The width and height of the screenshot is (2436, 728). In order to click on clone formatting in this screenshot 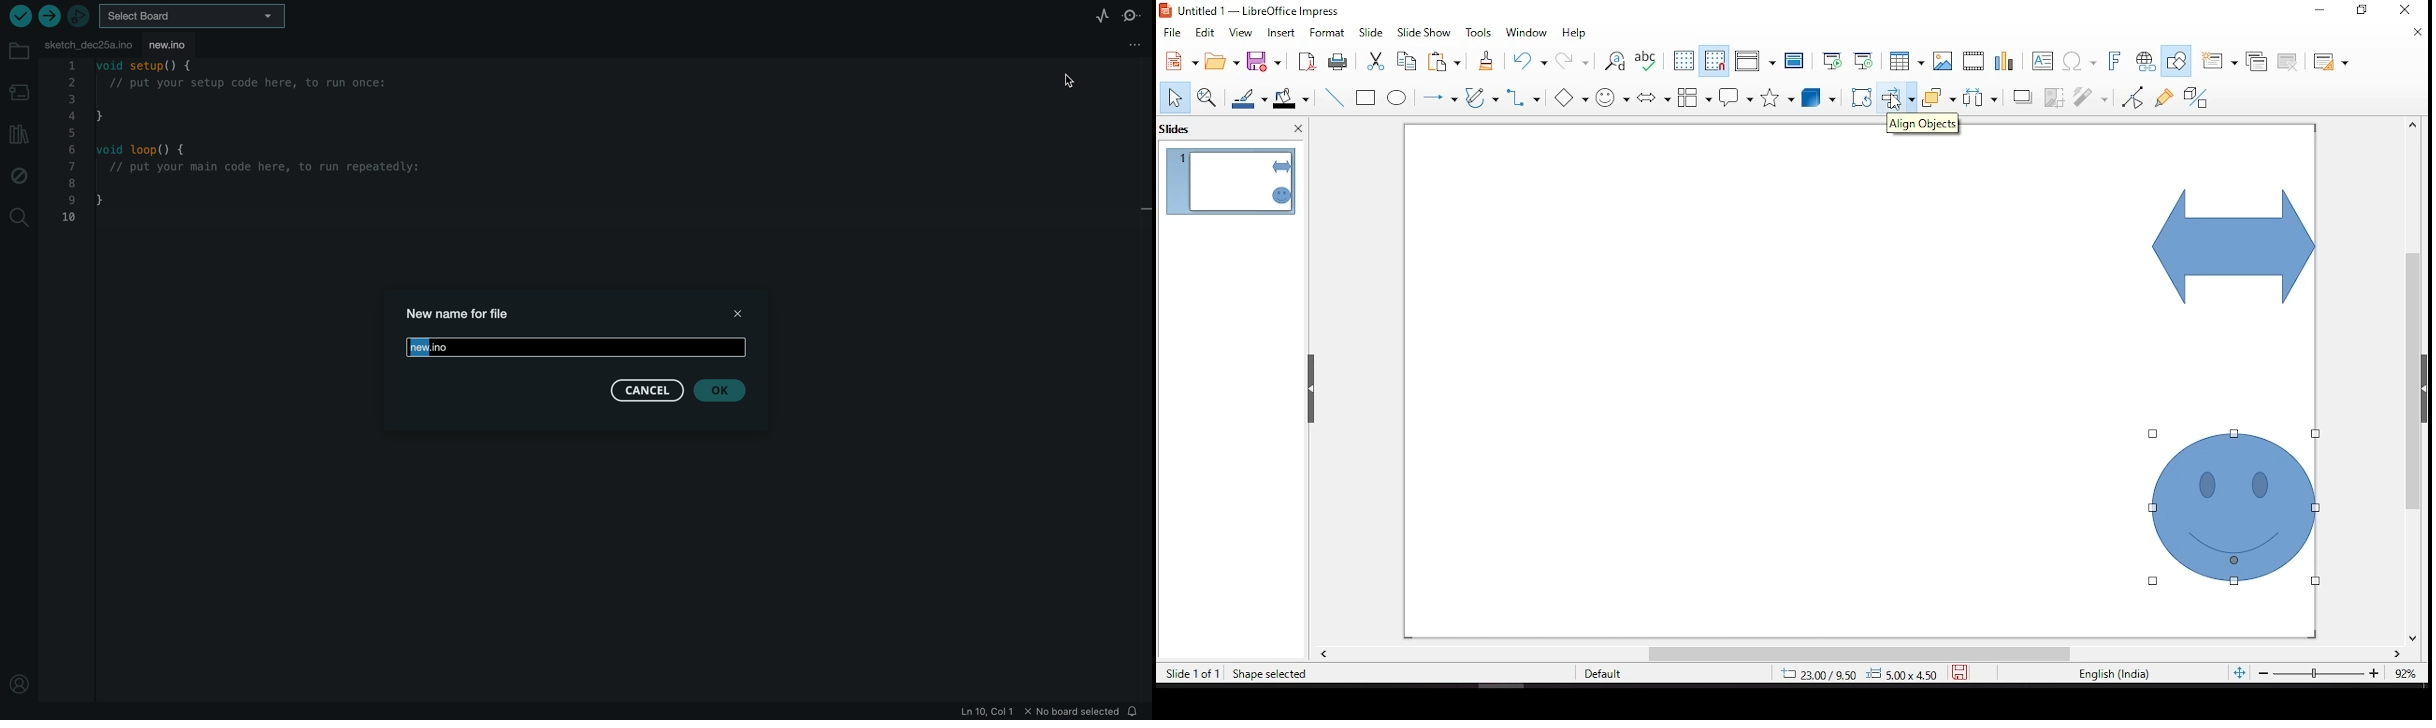, I will do `click(1490, 62)`.